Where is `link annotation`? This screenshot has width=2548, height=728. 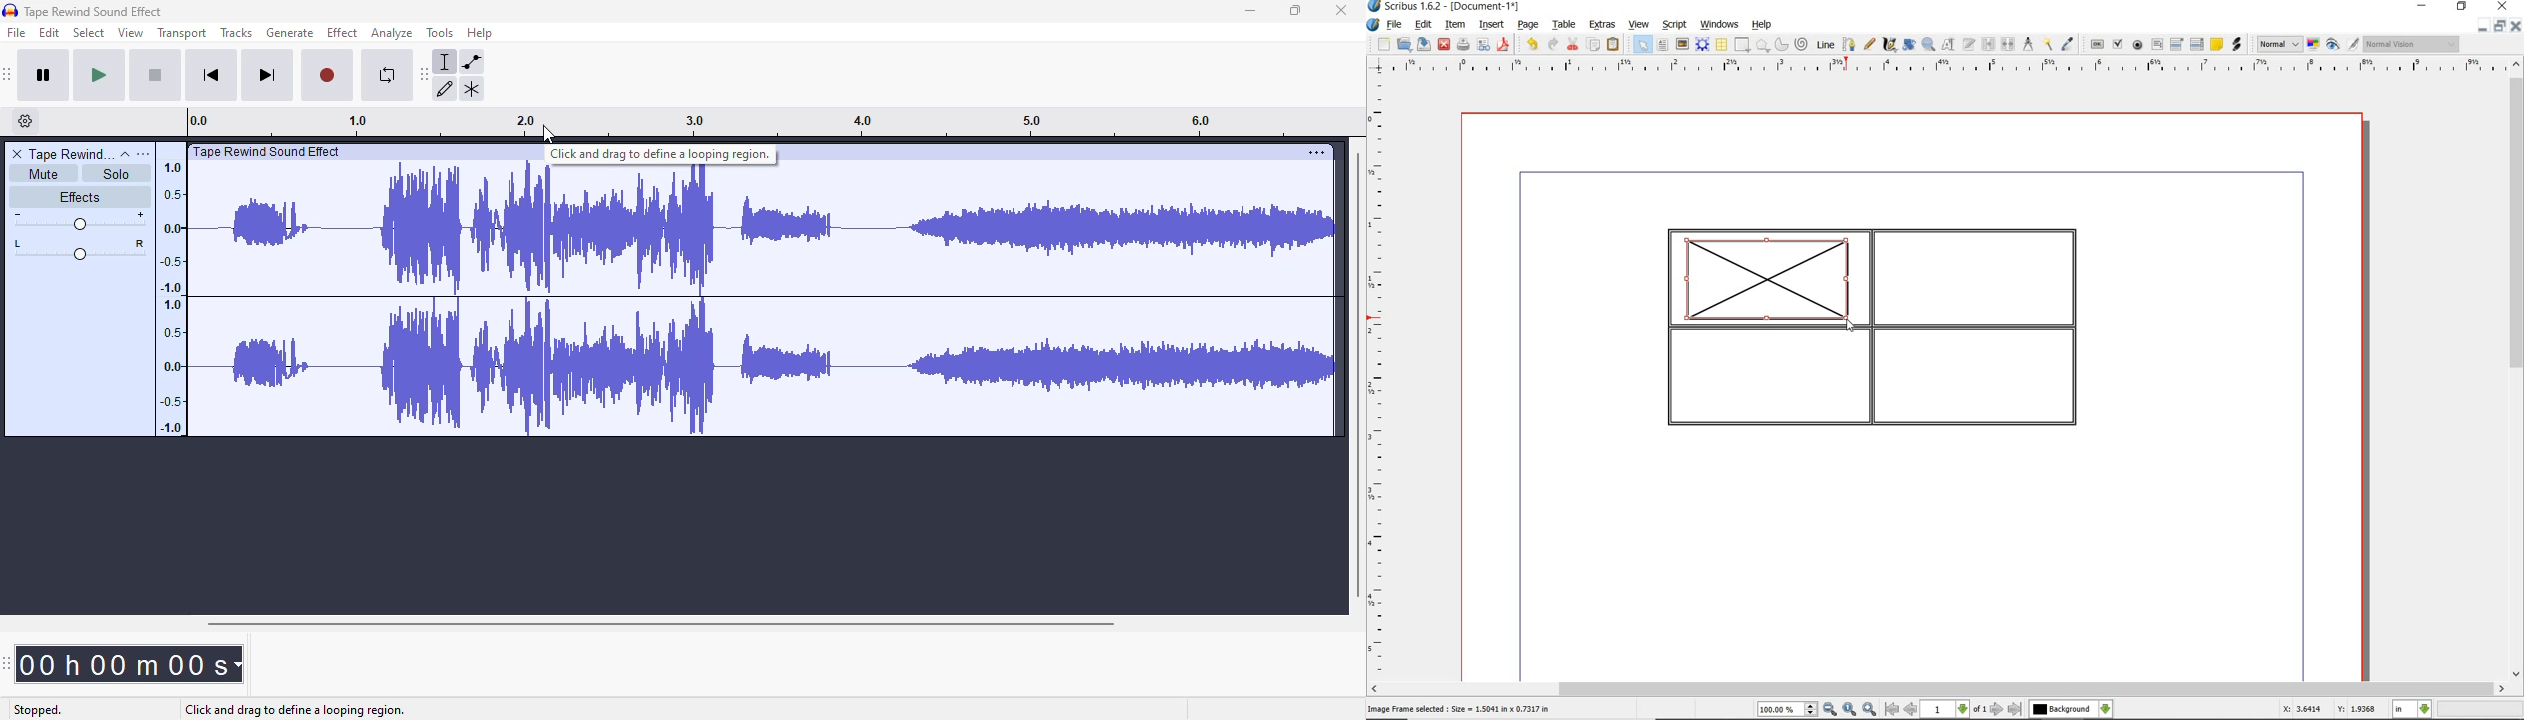 link annotation is located at coordinates (2236, 44).